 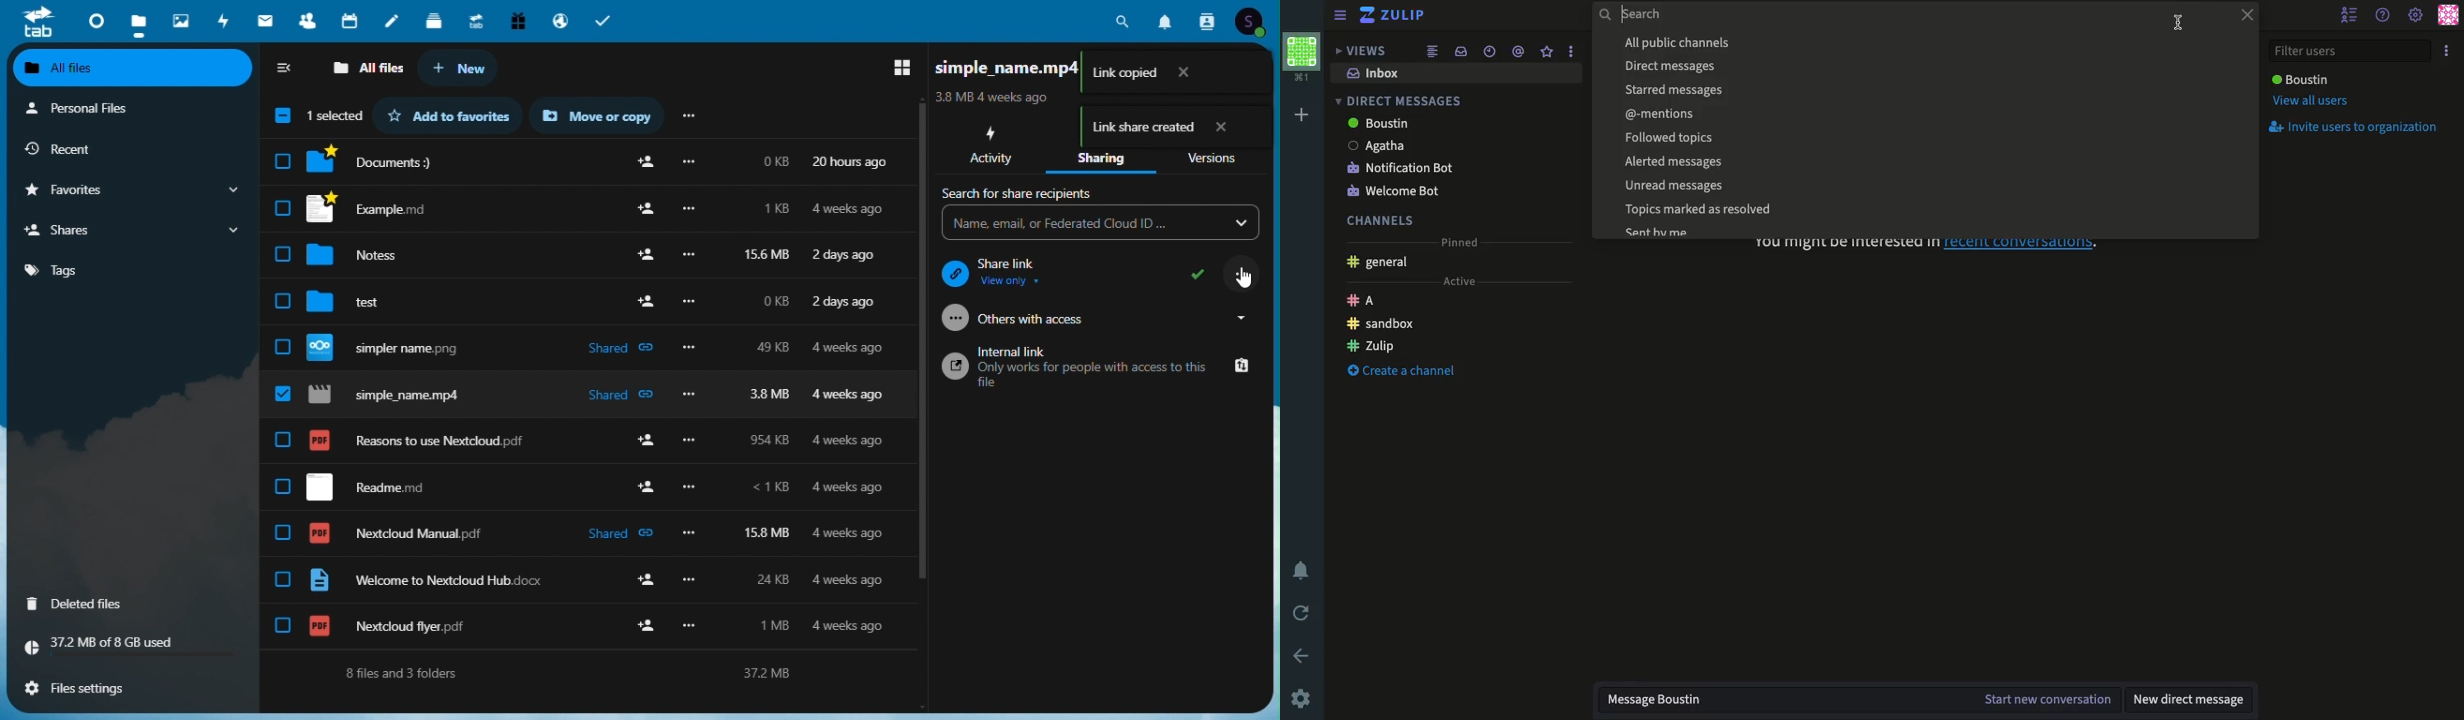 What do you see at coordinates (573, 673) in the screenshot?
I see `Text` at bounding box center [573, 673].